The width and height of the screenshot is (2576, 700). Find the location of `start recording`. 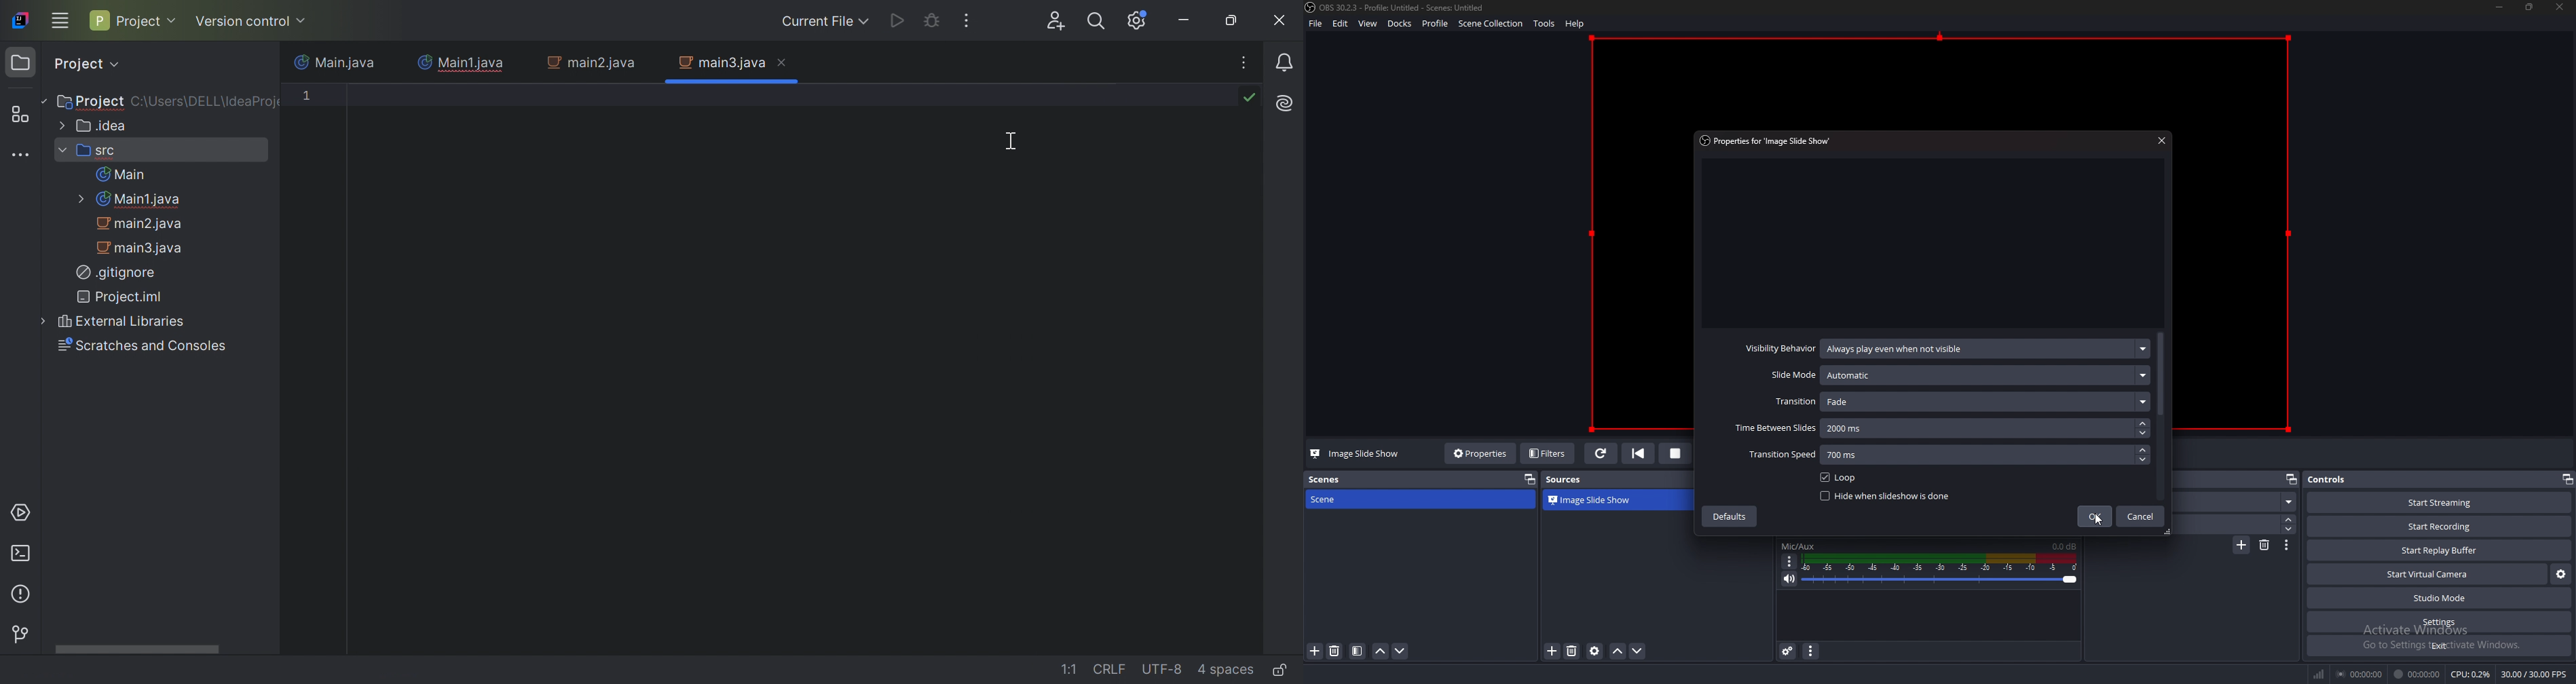

start recording is located at coordinates (2442, 526).